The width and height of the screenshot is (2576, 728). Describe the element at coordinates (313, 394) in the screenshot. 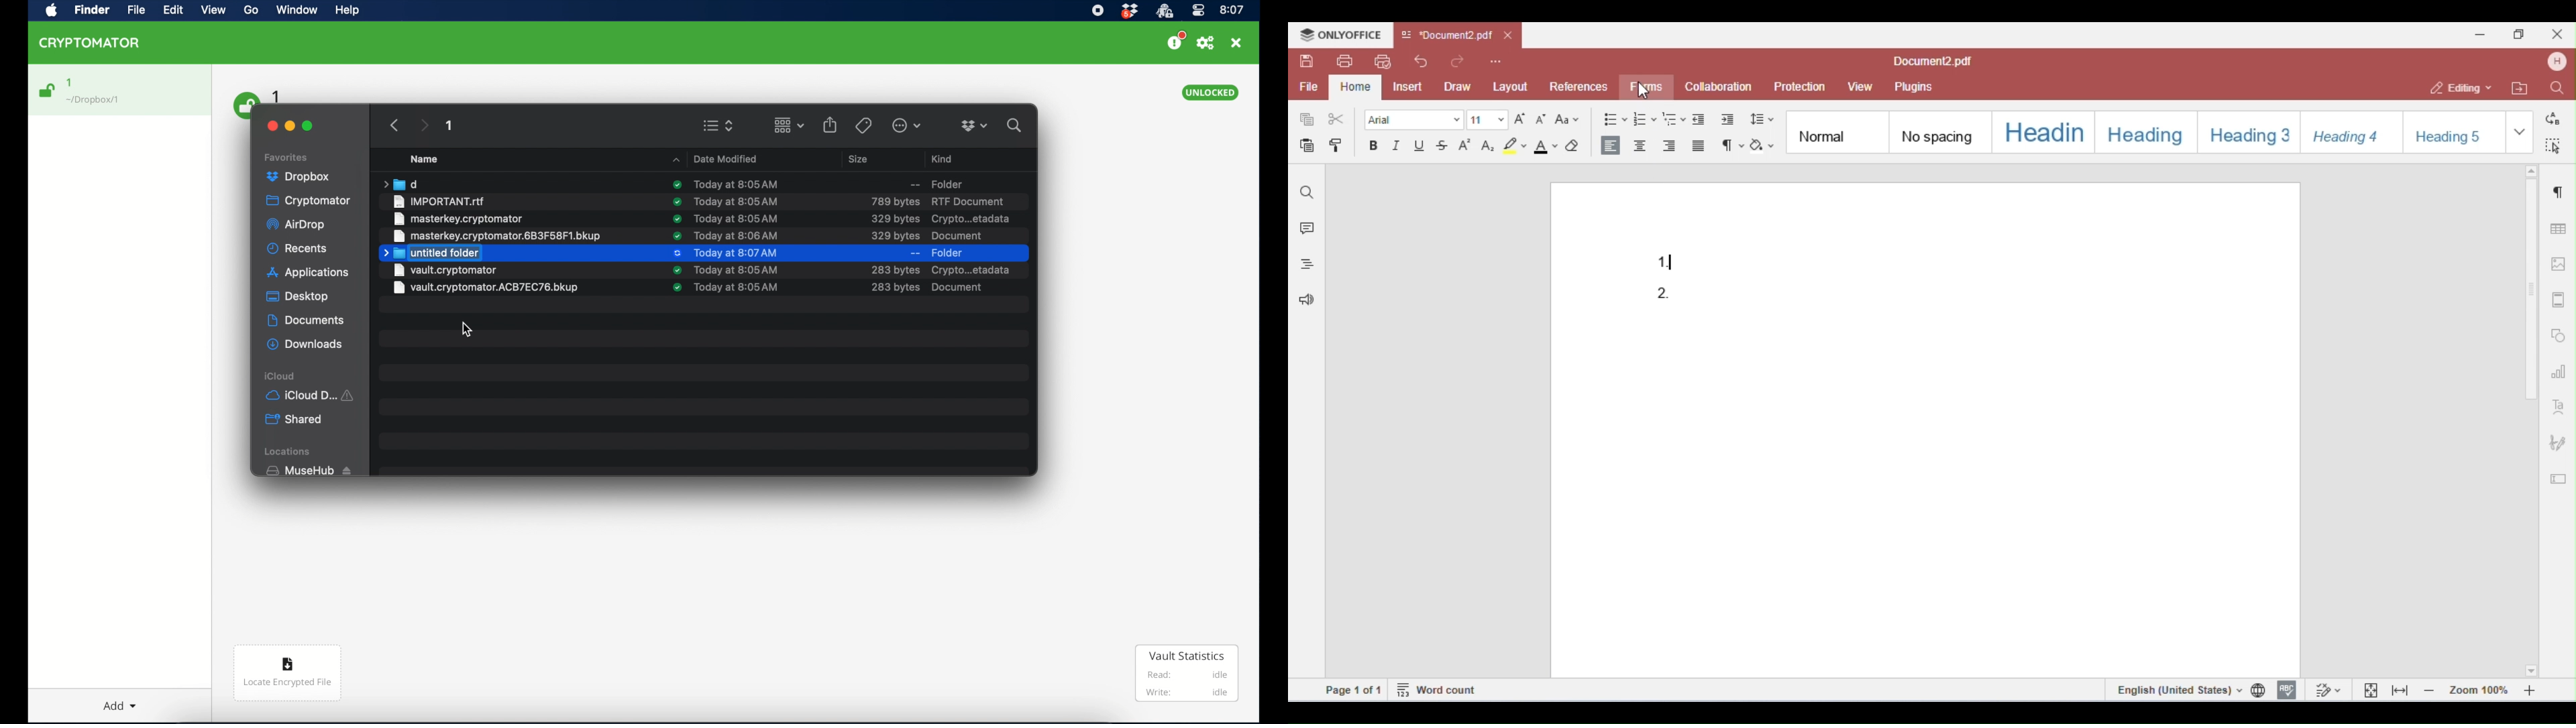

I see `iCloud` at that location.